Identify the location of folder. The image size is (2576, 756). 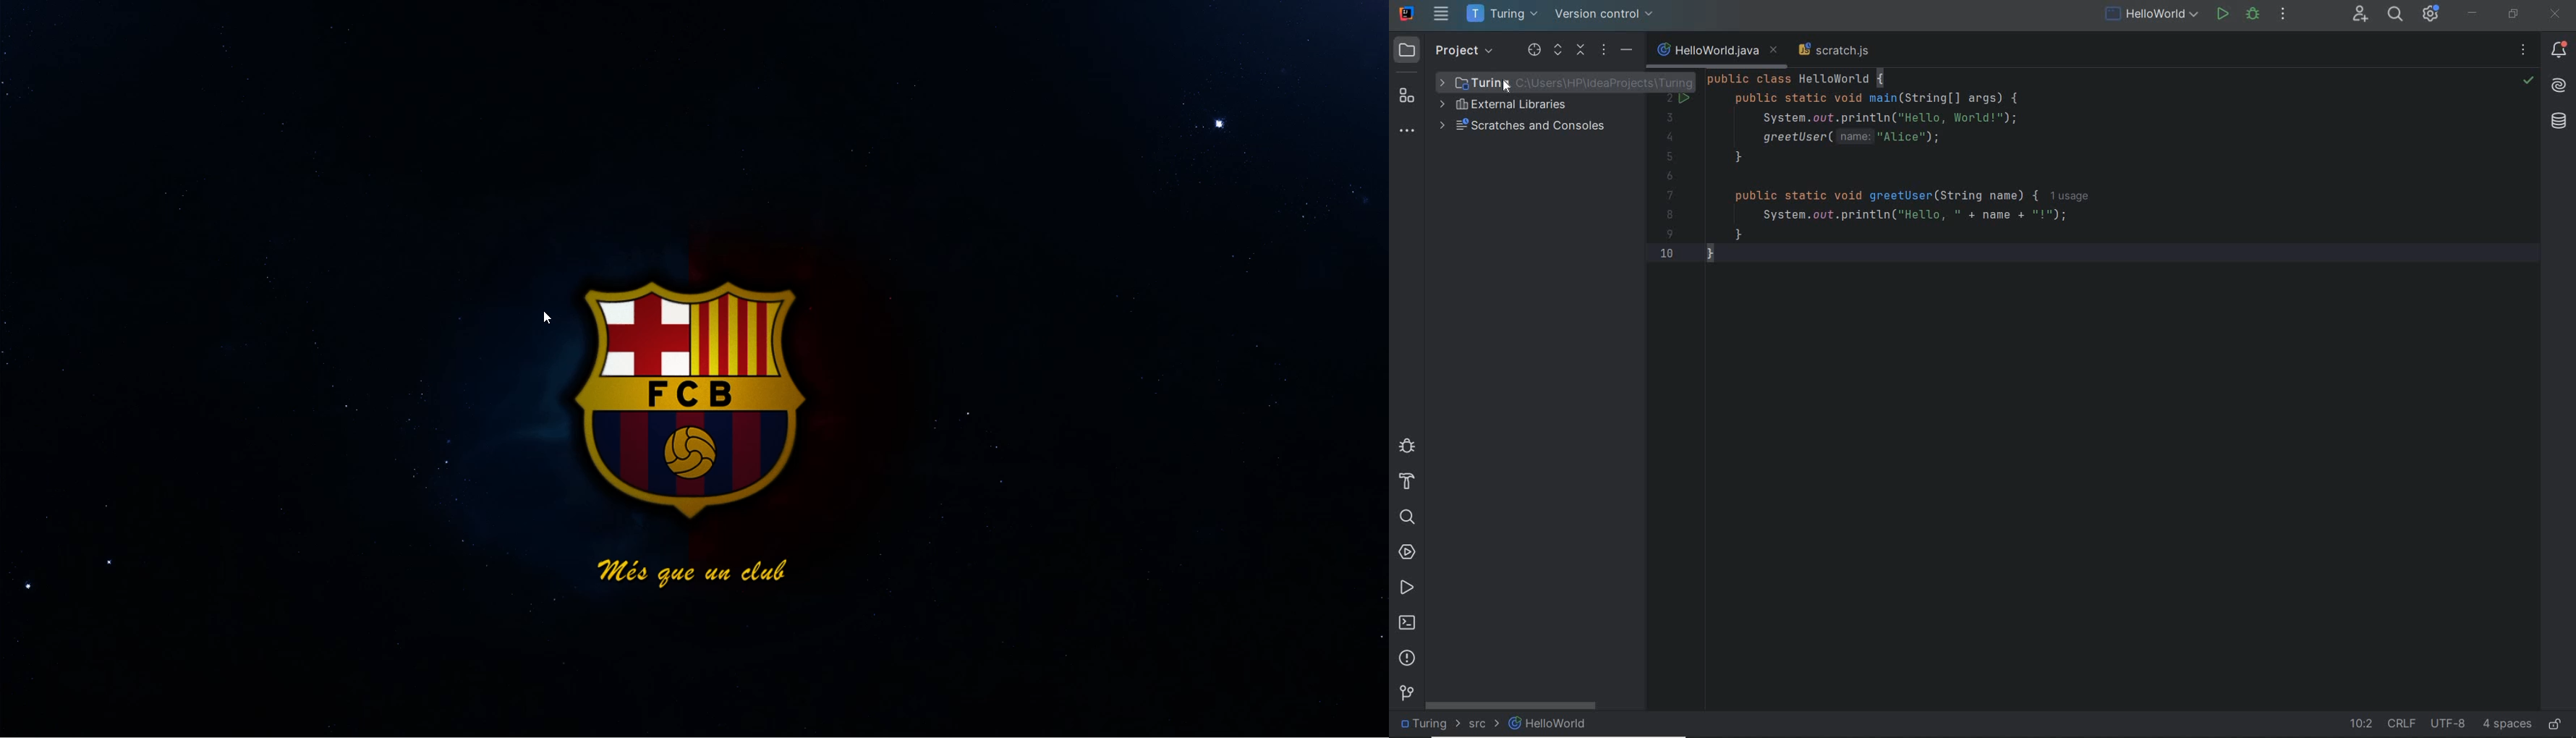
(1431, 725).